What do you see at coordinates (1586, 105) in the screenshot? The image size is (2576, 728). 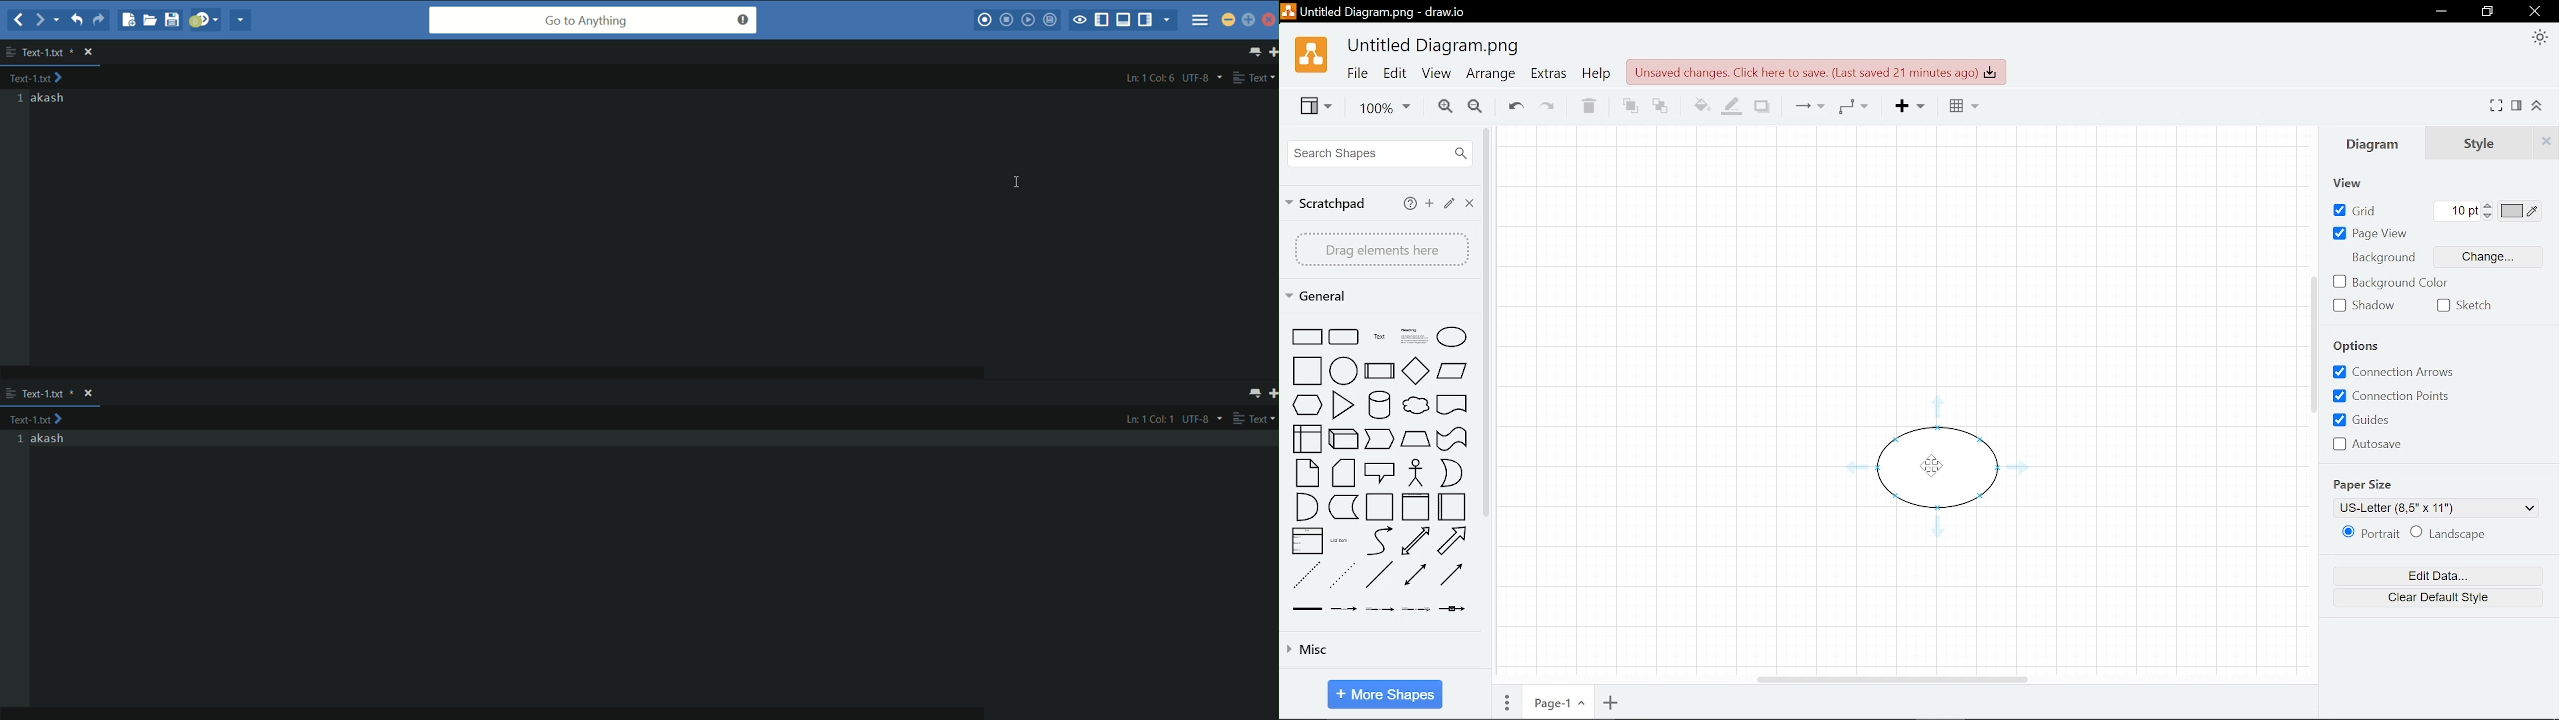 I see `Delete` at bounding box center [1586, 105].